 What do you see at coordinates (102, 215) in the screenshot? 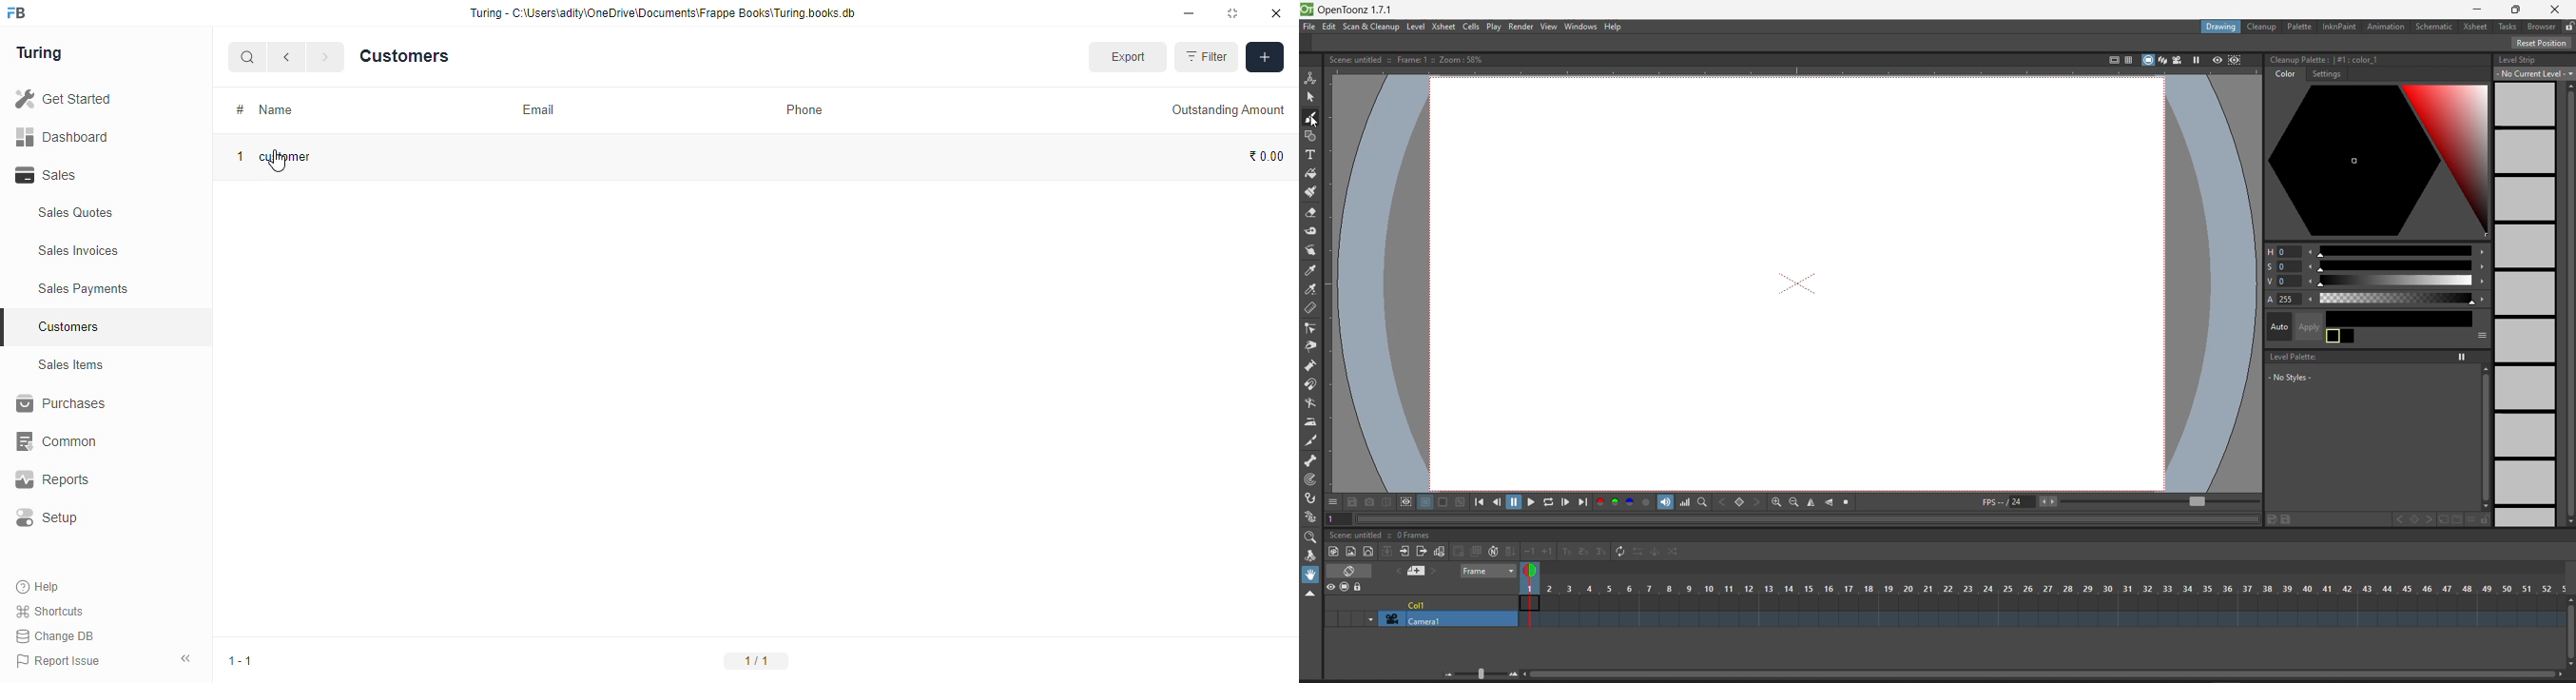
I see `Sales Quotes` at bounding box center [102, 215].